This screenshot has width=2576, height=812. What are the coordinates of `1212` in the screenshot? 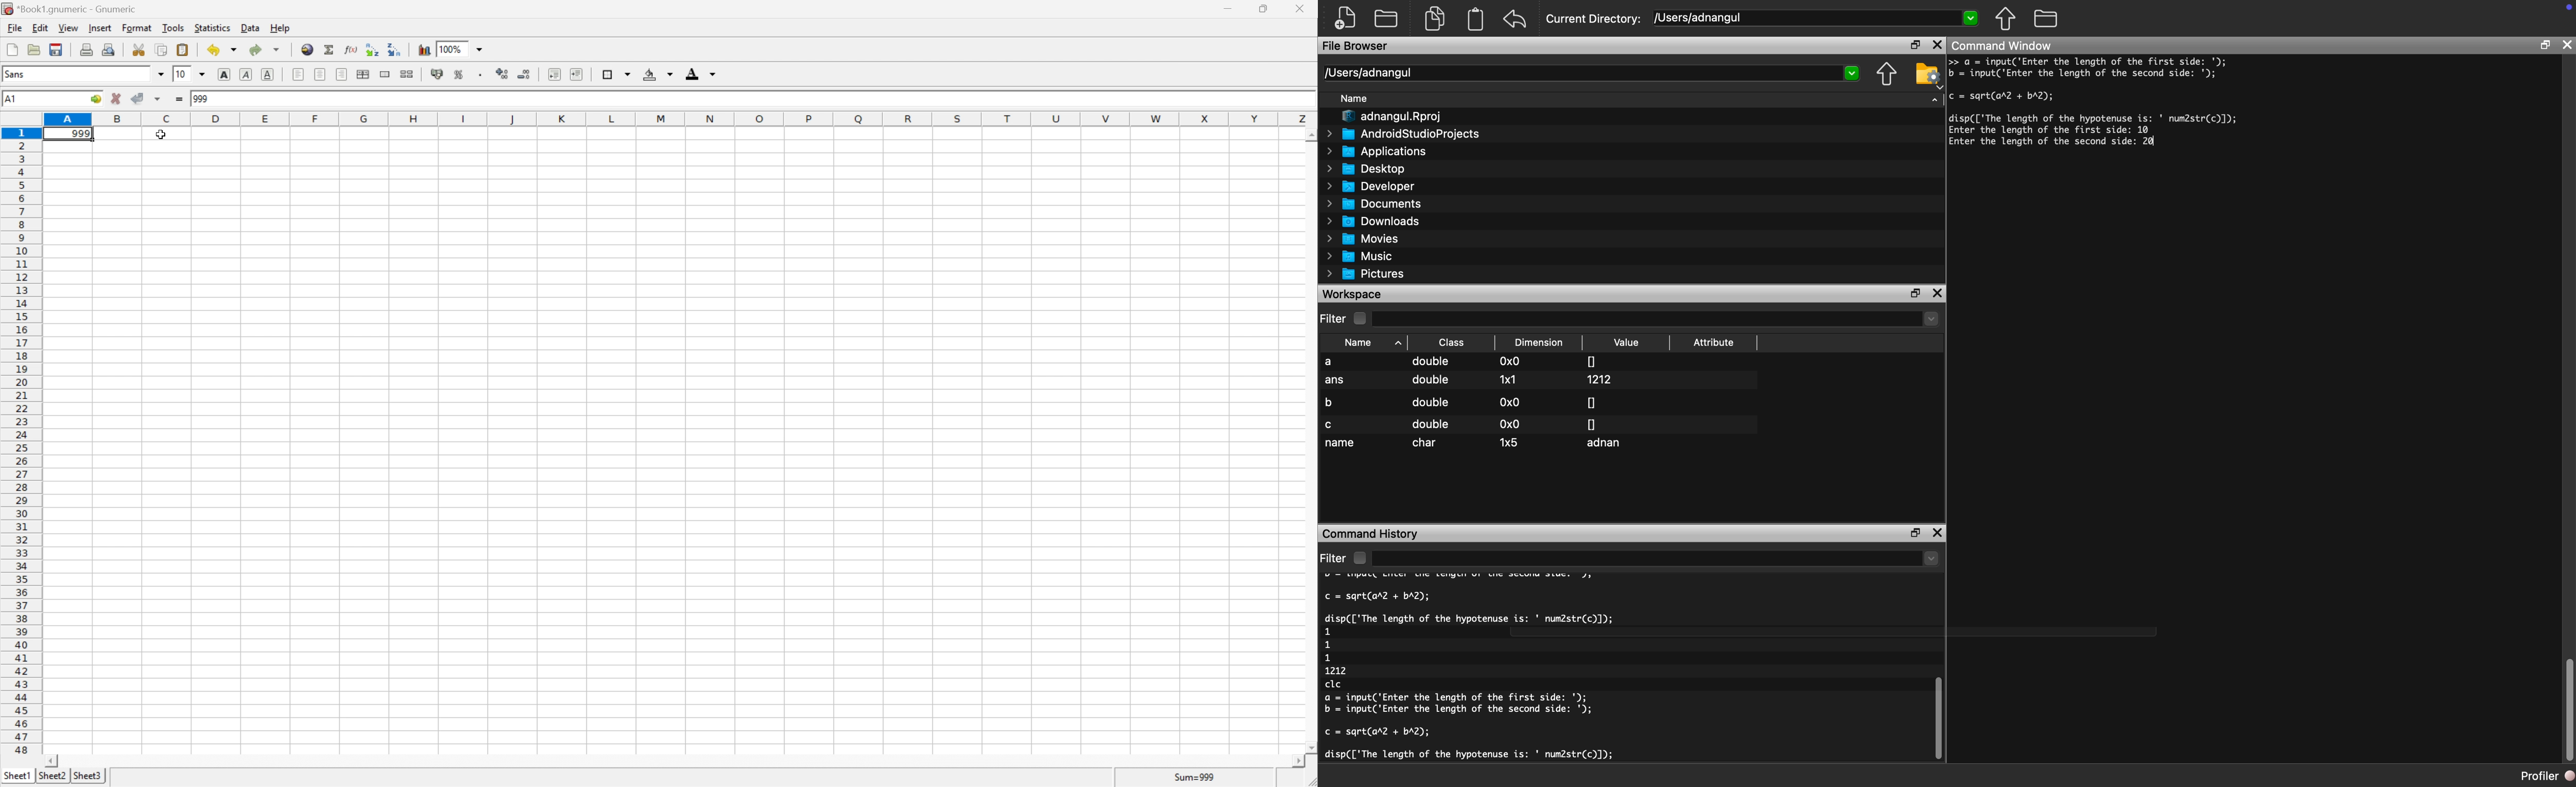 It's located at (1602, 379).